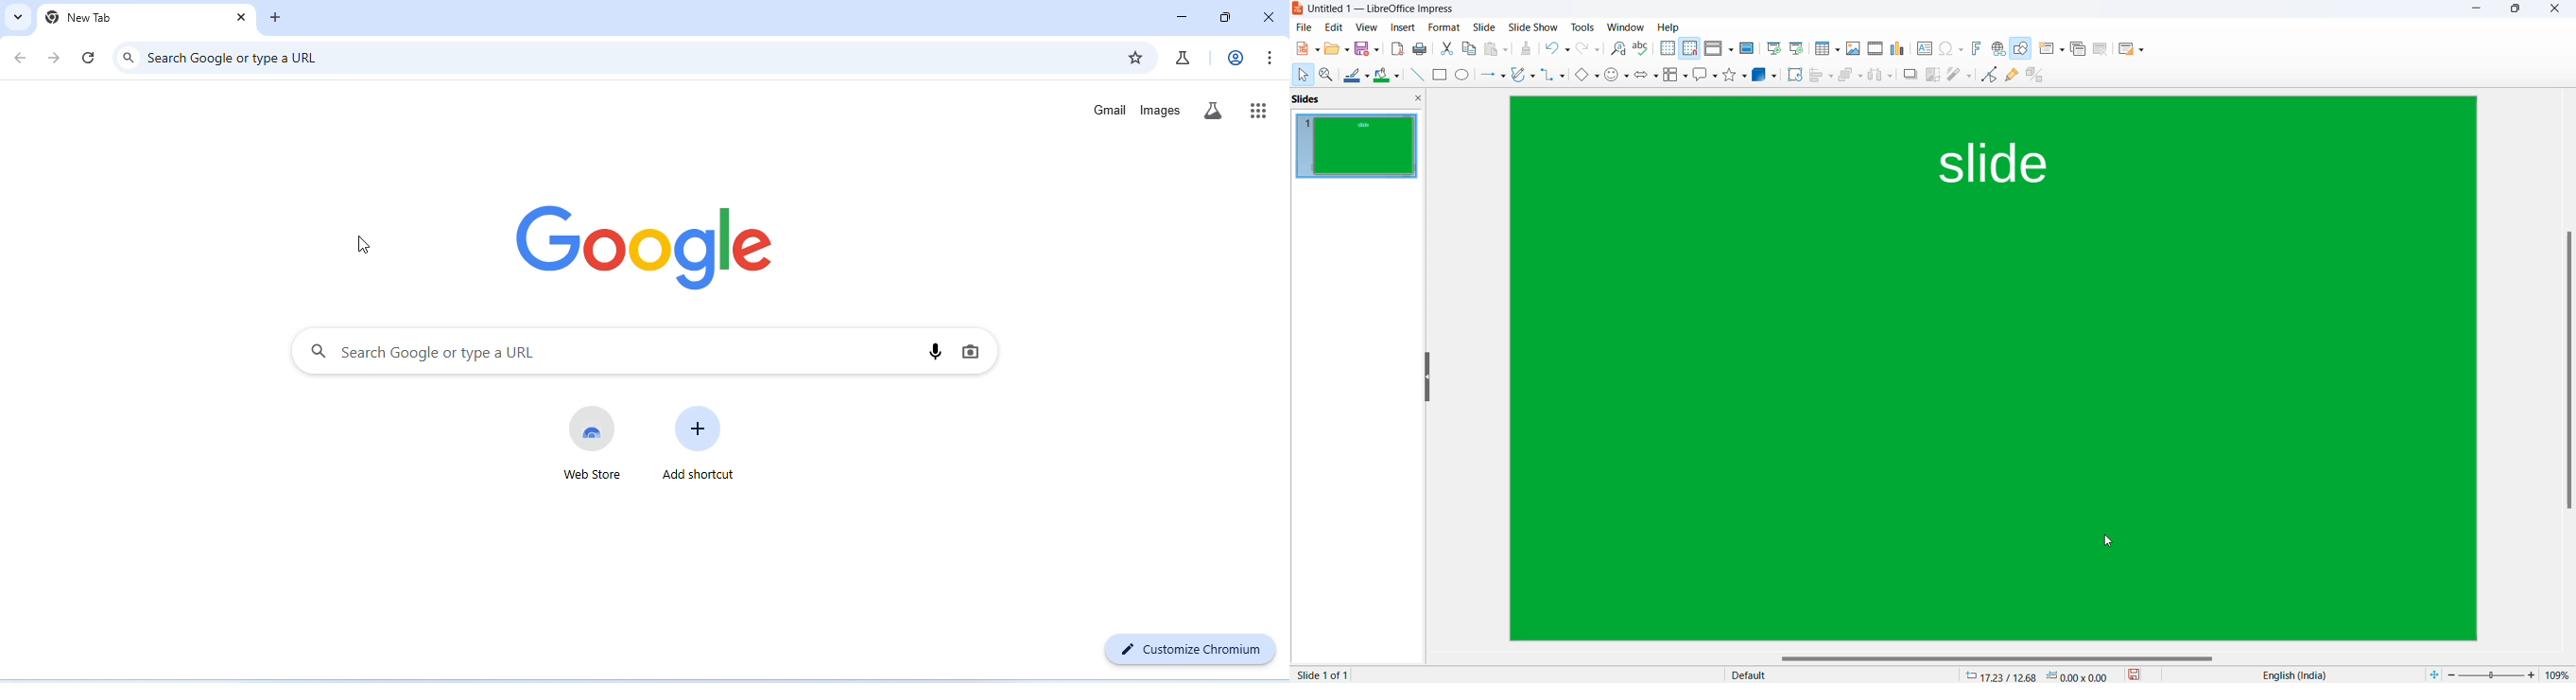 The width and height of the screenshot is (2576, 700). What do you see at coordinates (1337, 50) in the screenshot?
I see `file option` at bounding box center [1337, 50].